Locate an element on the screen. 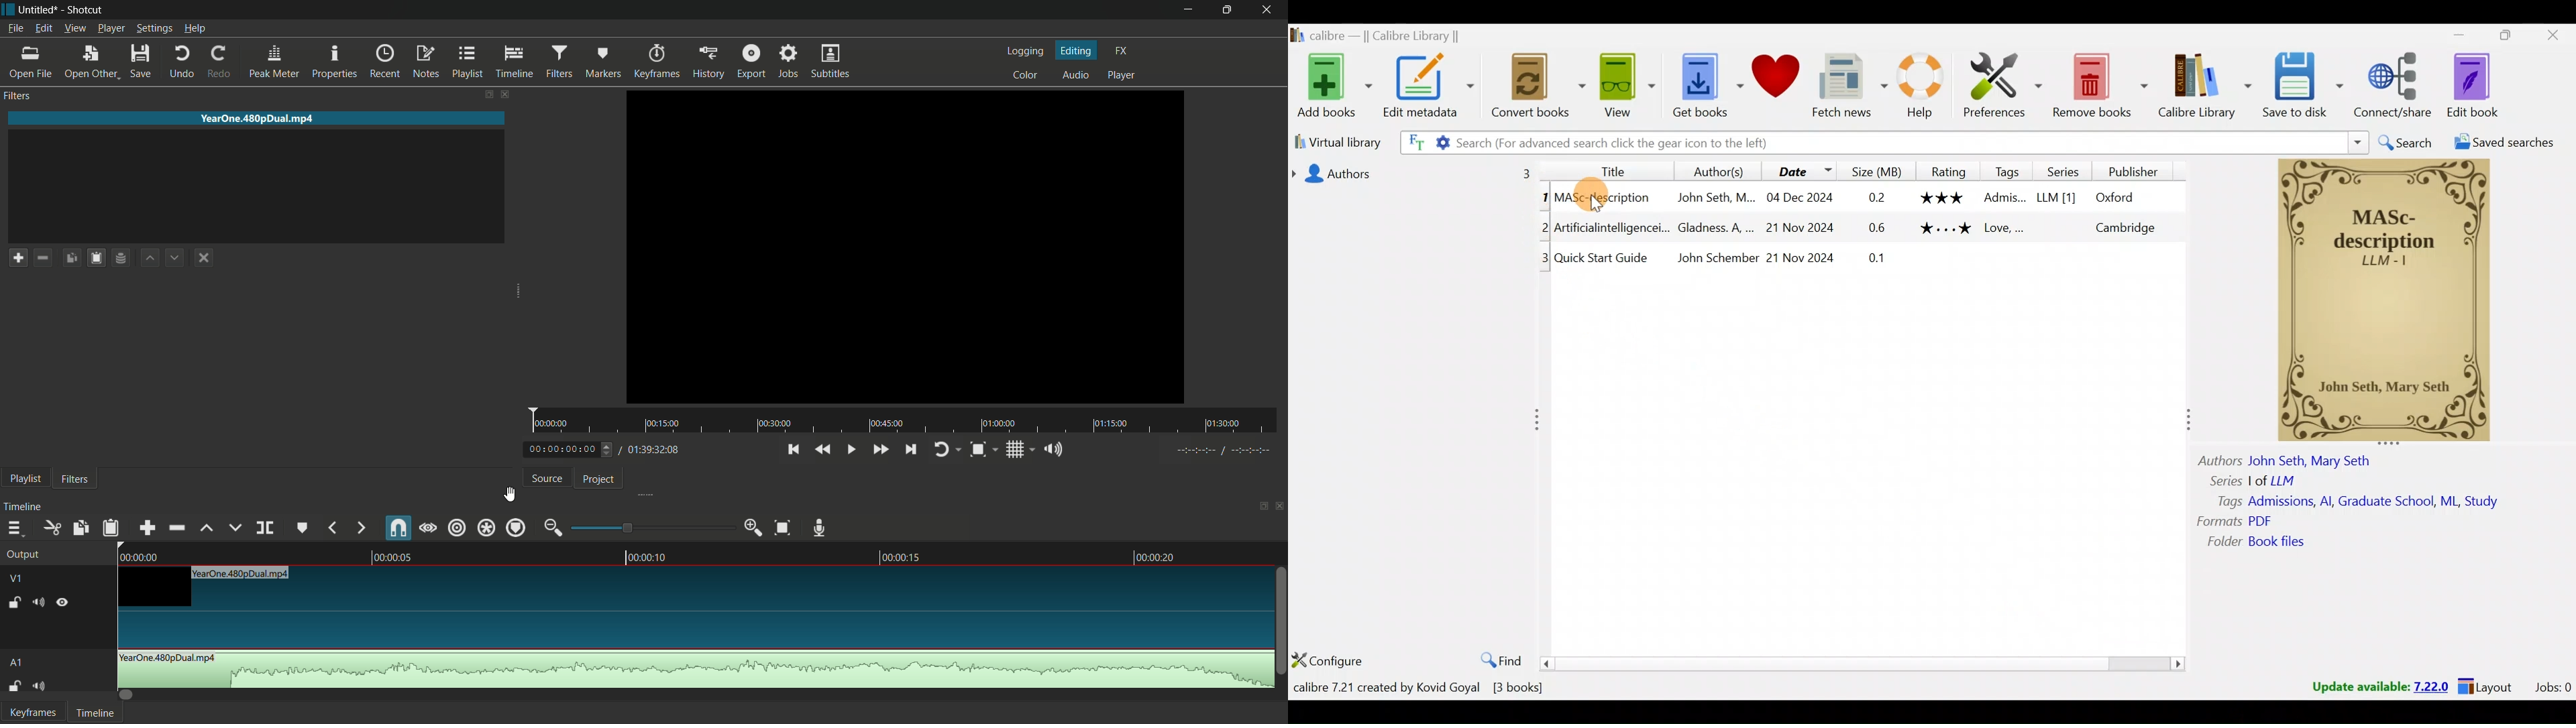 Image resolution: width=2576 pixels, height=728 pixels. mute is located at coordinates (41, 687).